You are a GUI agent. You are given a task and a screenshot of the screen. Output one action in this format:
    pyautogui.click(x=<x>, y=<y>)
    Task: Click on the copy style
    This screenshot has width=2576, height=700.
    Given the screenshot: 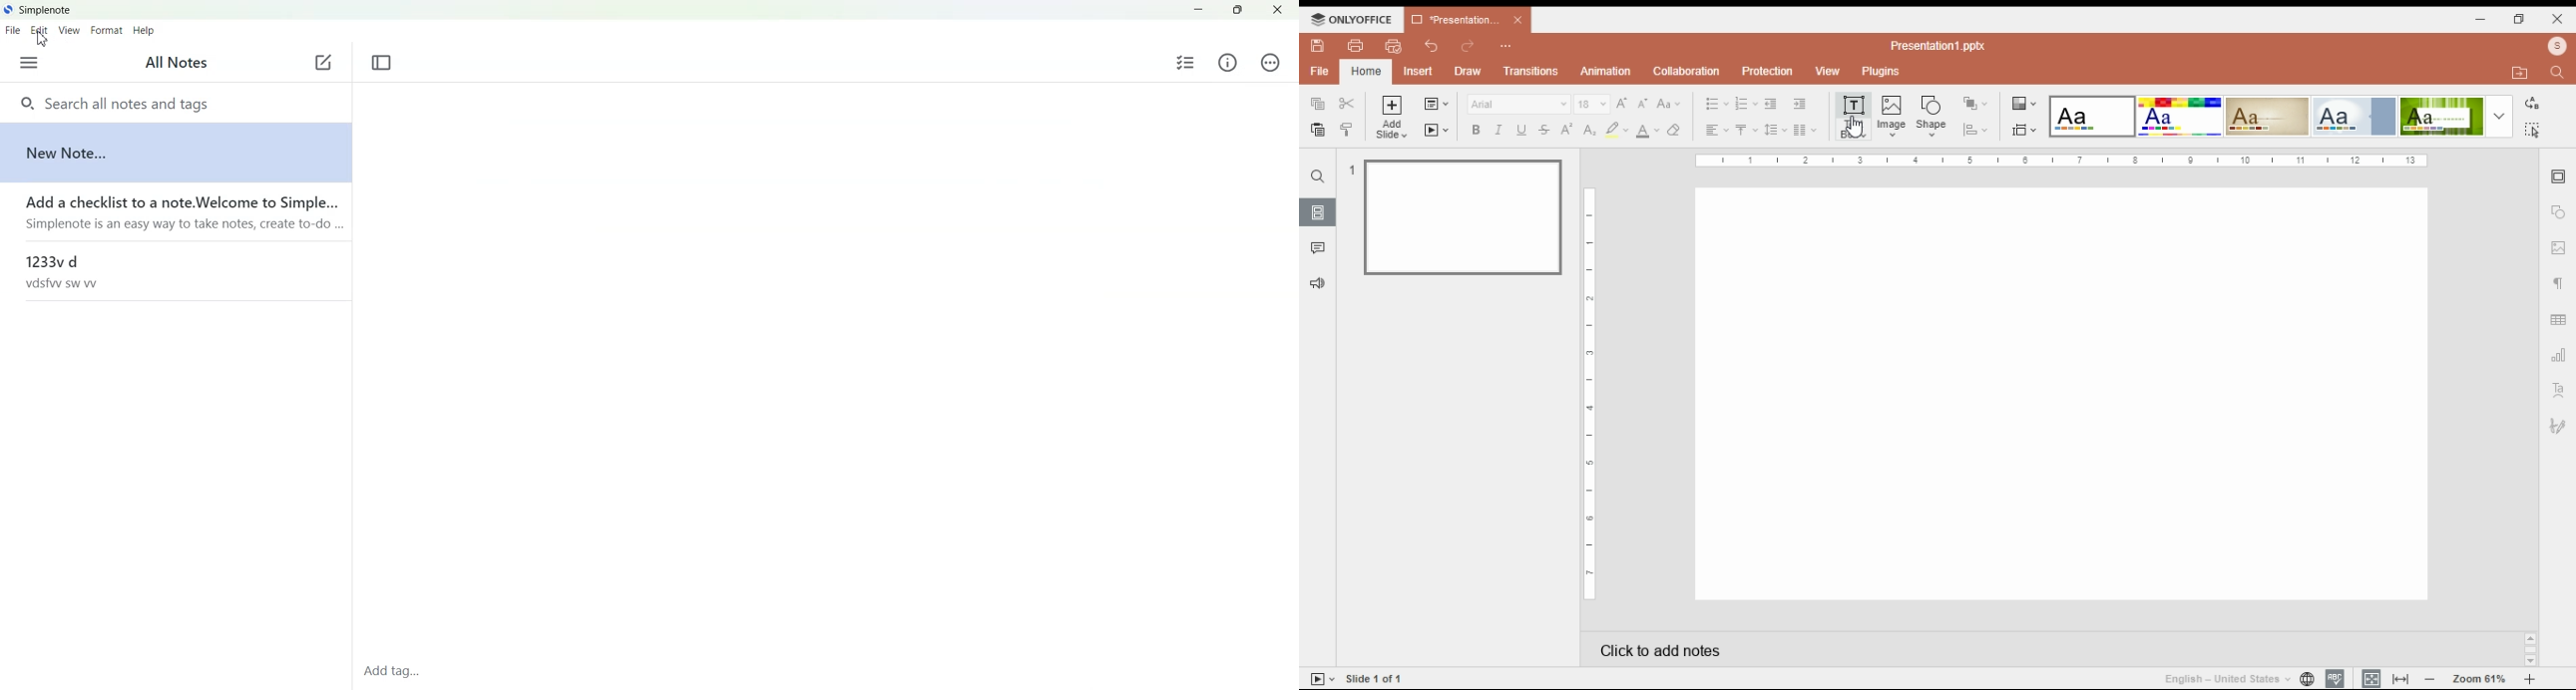 What is the action you would take?
    pyautogui.click(x=1346, y=129)
    